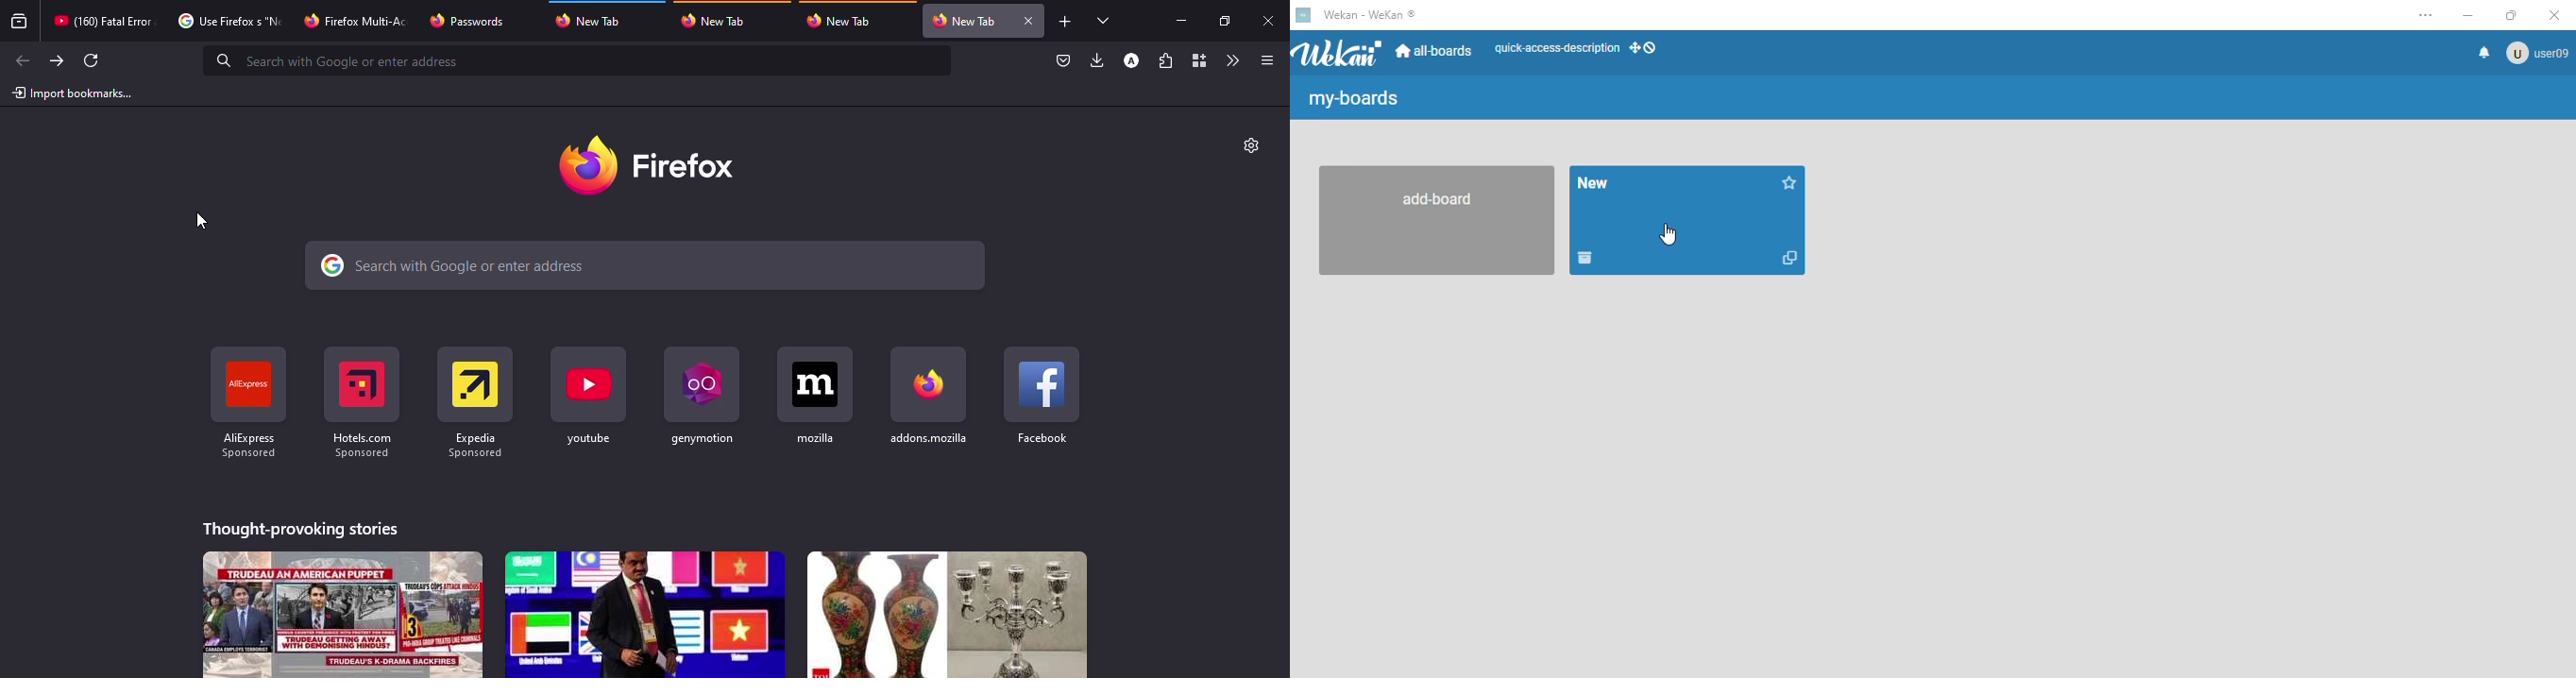 Image resolution: width=2576 pixels, height=700 pixels. What do you see at coordinates (202, 220) in the screenshot?
I see `cursor` at bounding box center [202, 220].